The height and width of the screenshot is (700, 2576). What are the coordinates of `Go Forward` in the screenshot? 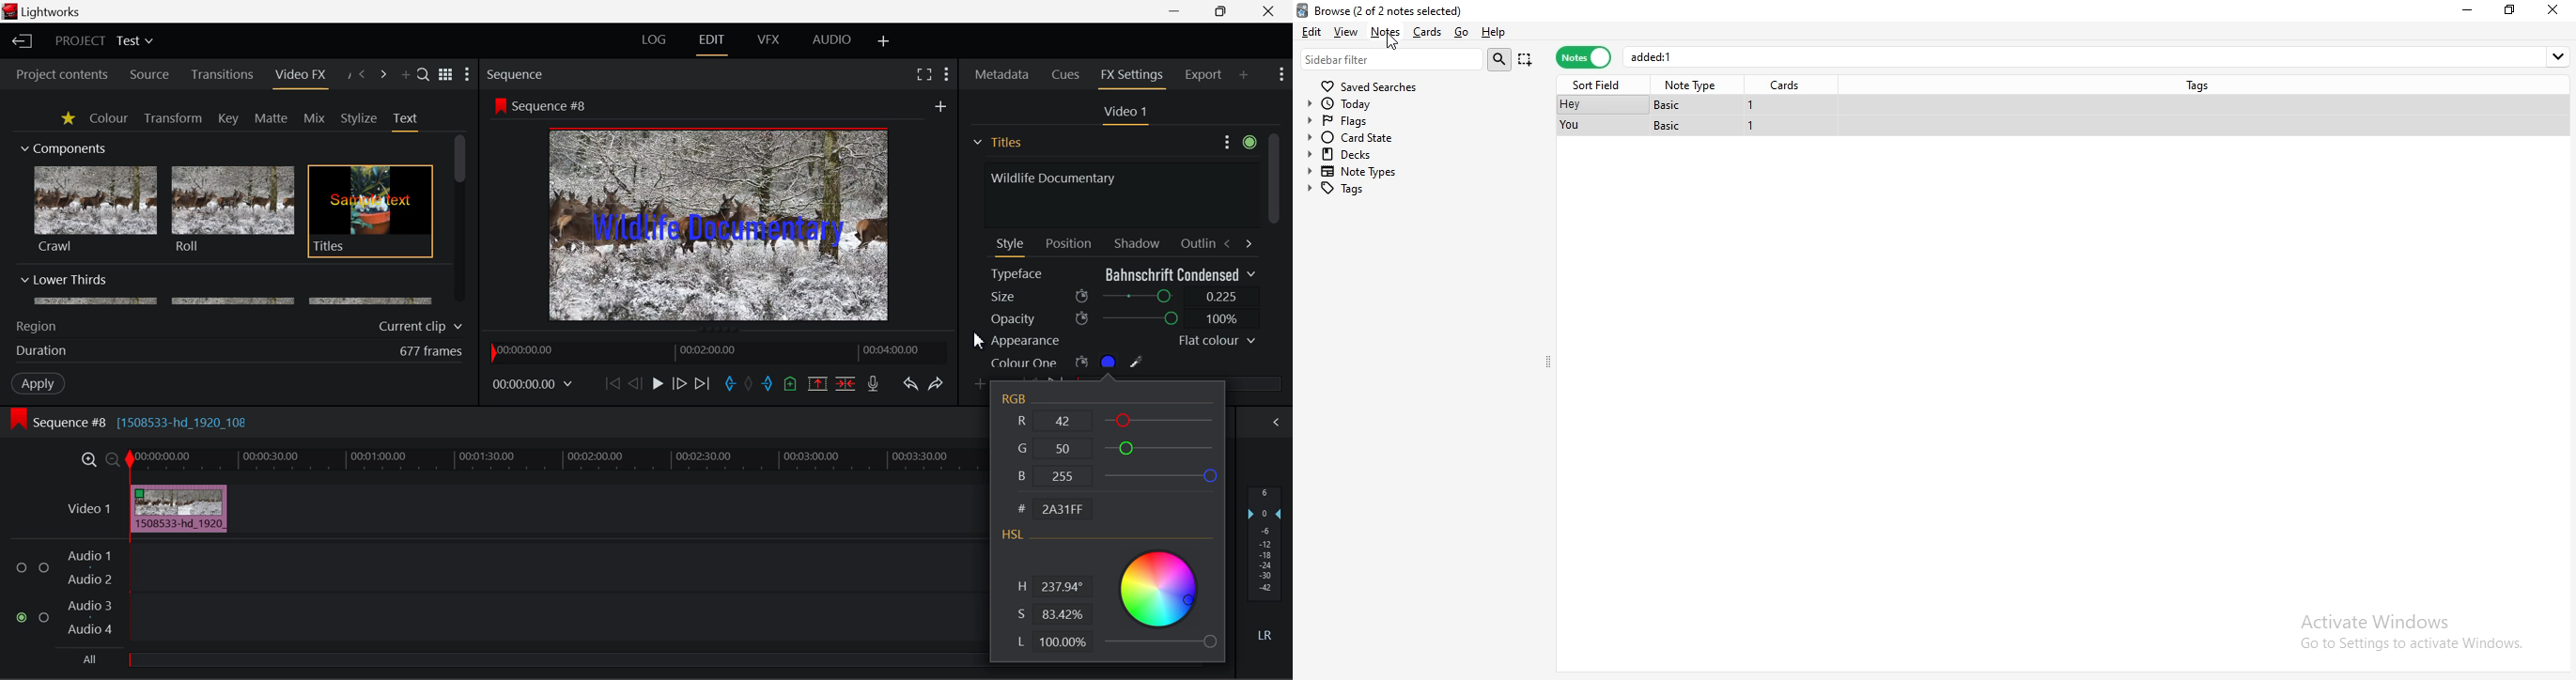 It's located at (679, 384).